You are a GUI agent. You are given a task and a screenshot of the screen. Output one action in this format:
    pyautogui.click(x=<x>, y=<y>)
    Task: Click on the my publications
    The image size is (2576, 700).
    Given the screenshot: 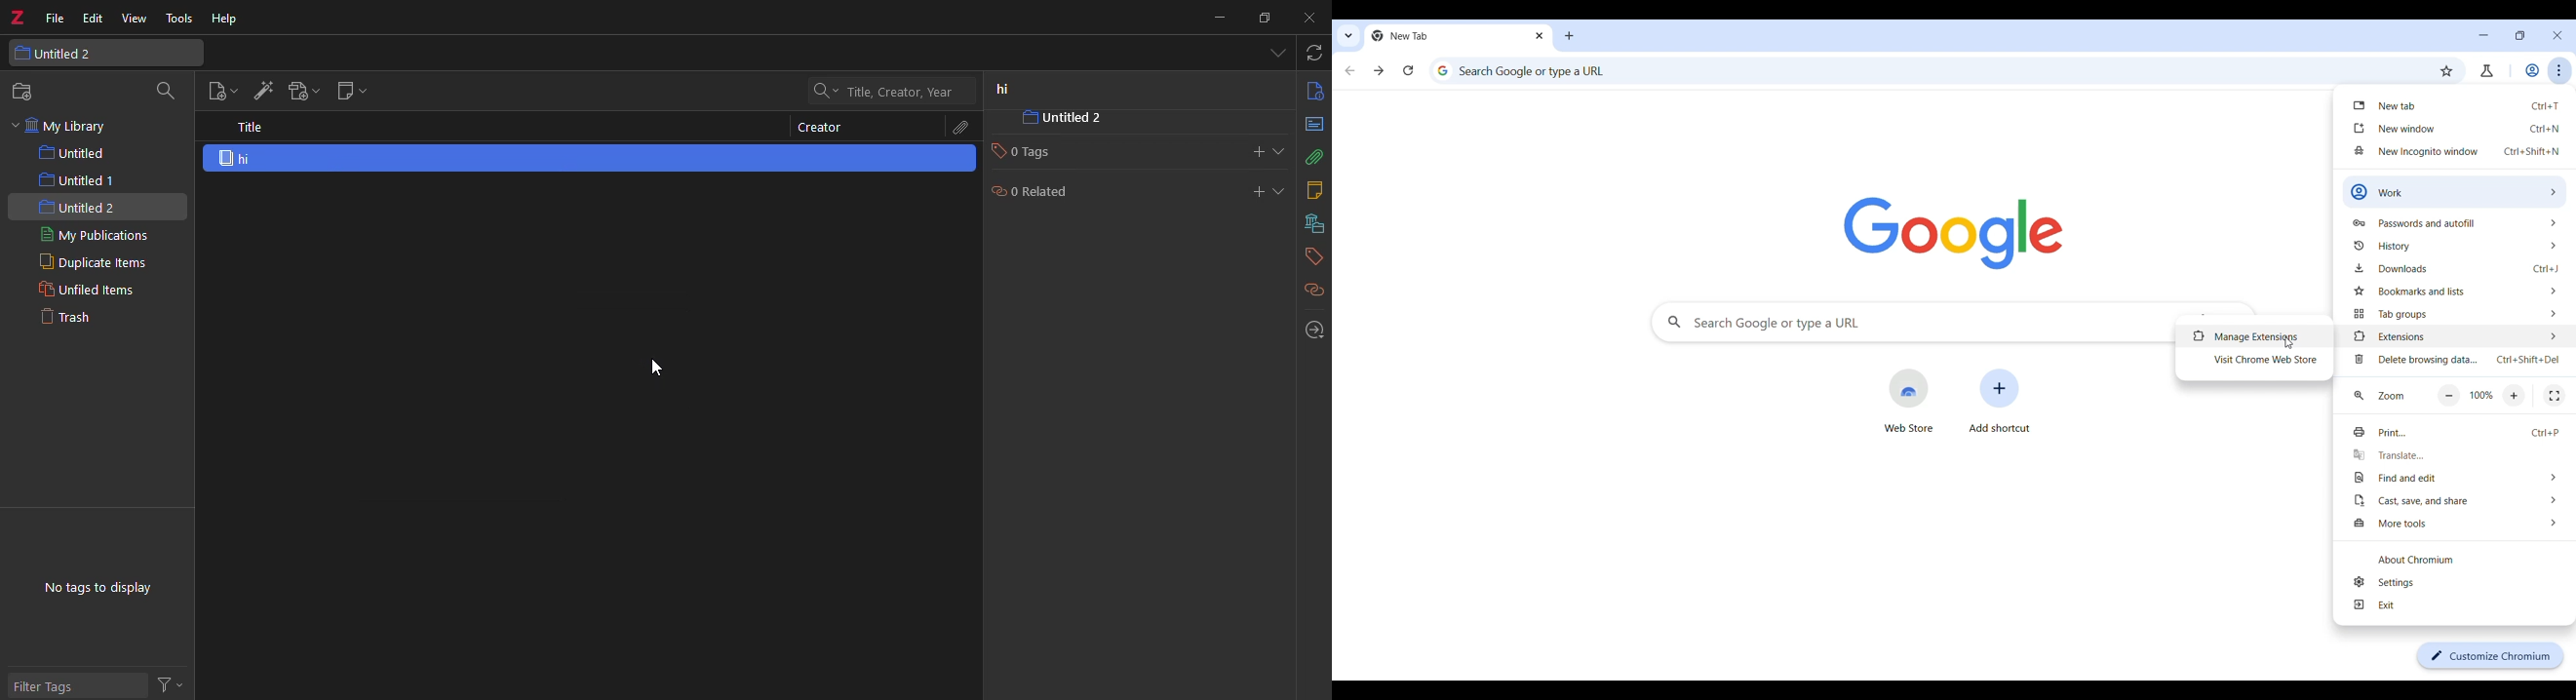 What is the action you would take?
    pyautogui.click(x=93, y=235)
    